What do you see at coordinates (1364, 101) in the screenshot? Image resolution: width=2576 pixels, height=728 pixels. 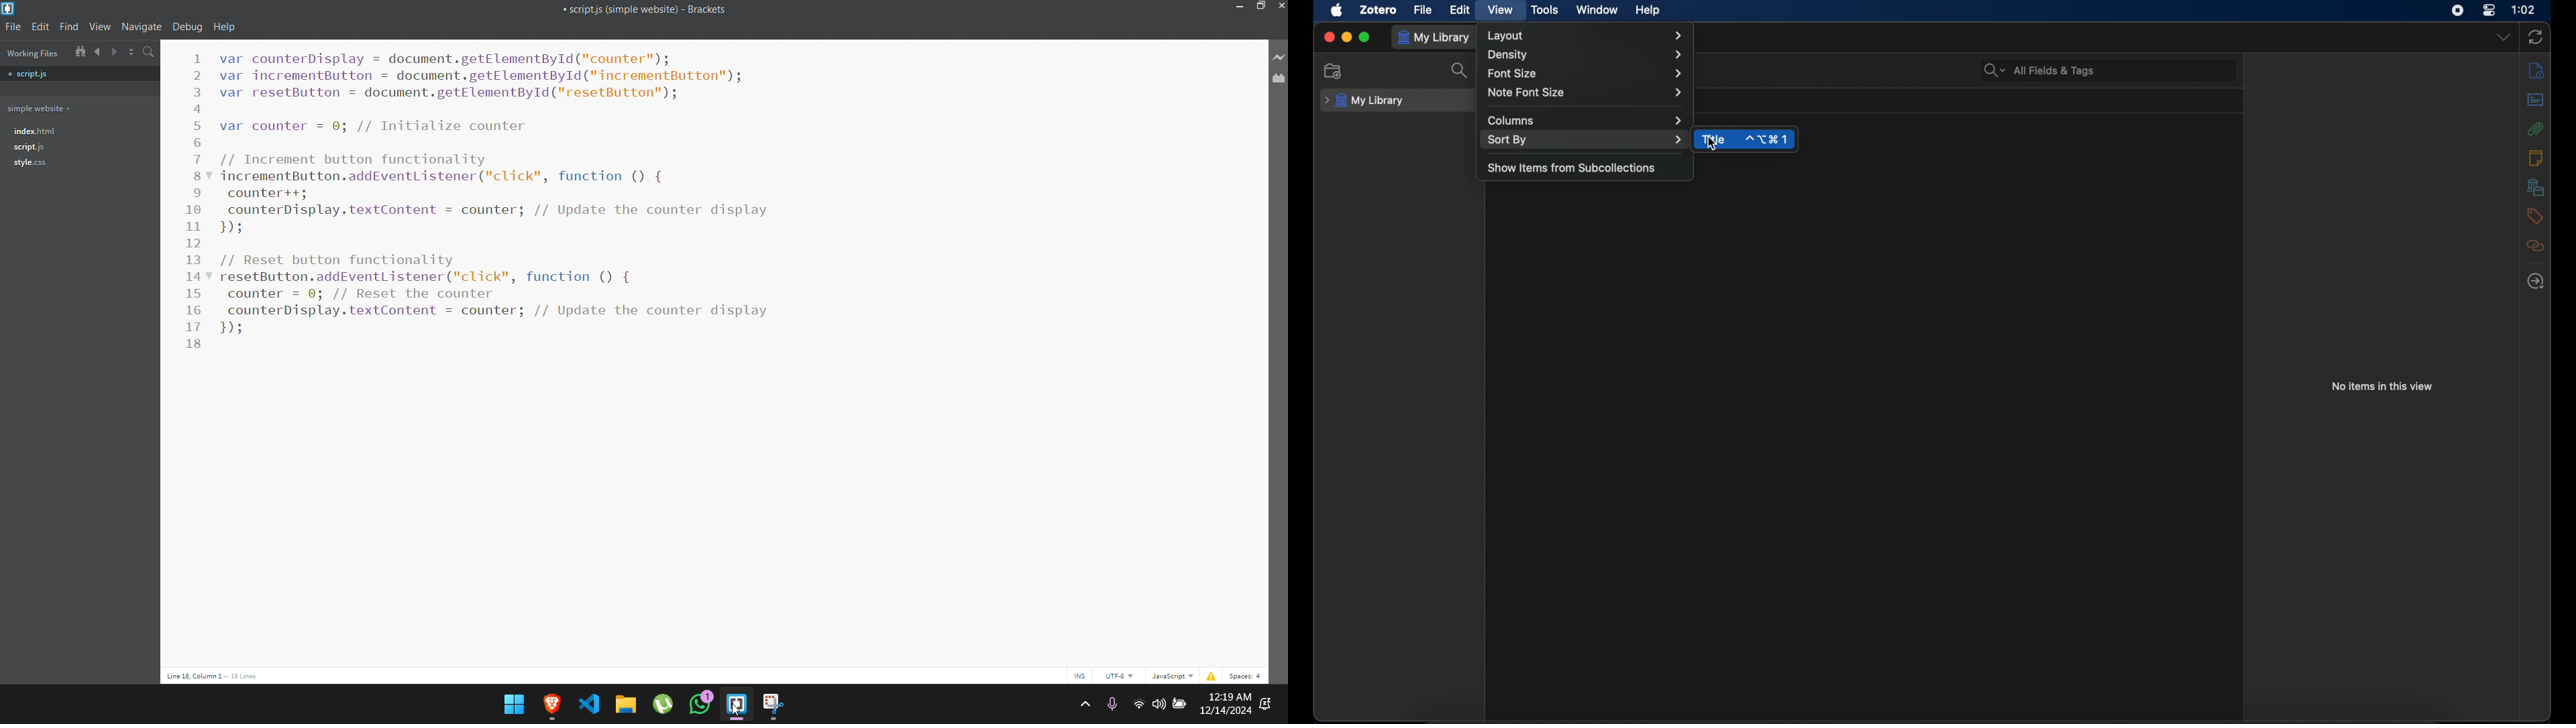 I see `my library` at bounding box center [1364, 101].